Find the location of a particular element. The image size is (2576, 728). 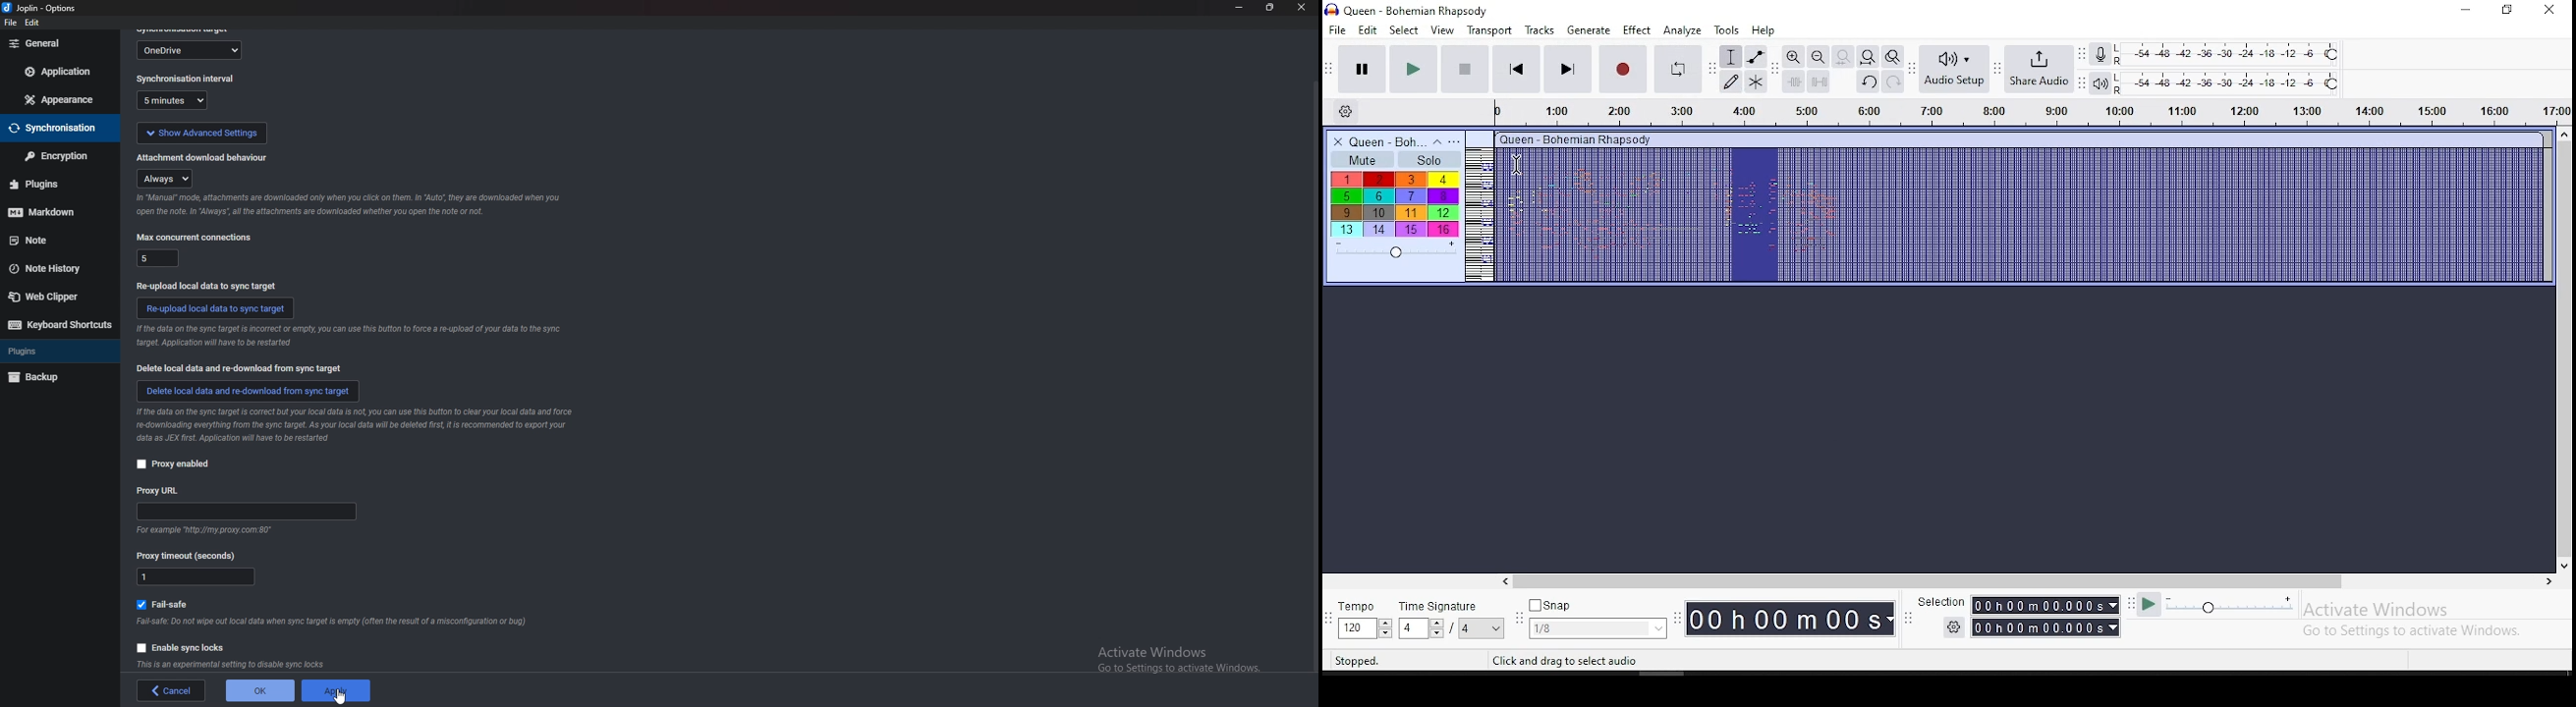

max concurrent connections is located at coordinates (194, 237).